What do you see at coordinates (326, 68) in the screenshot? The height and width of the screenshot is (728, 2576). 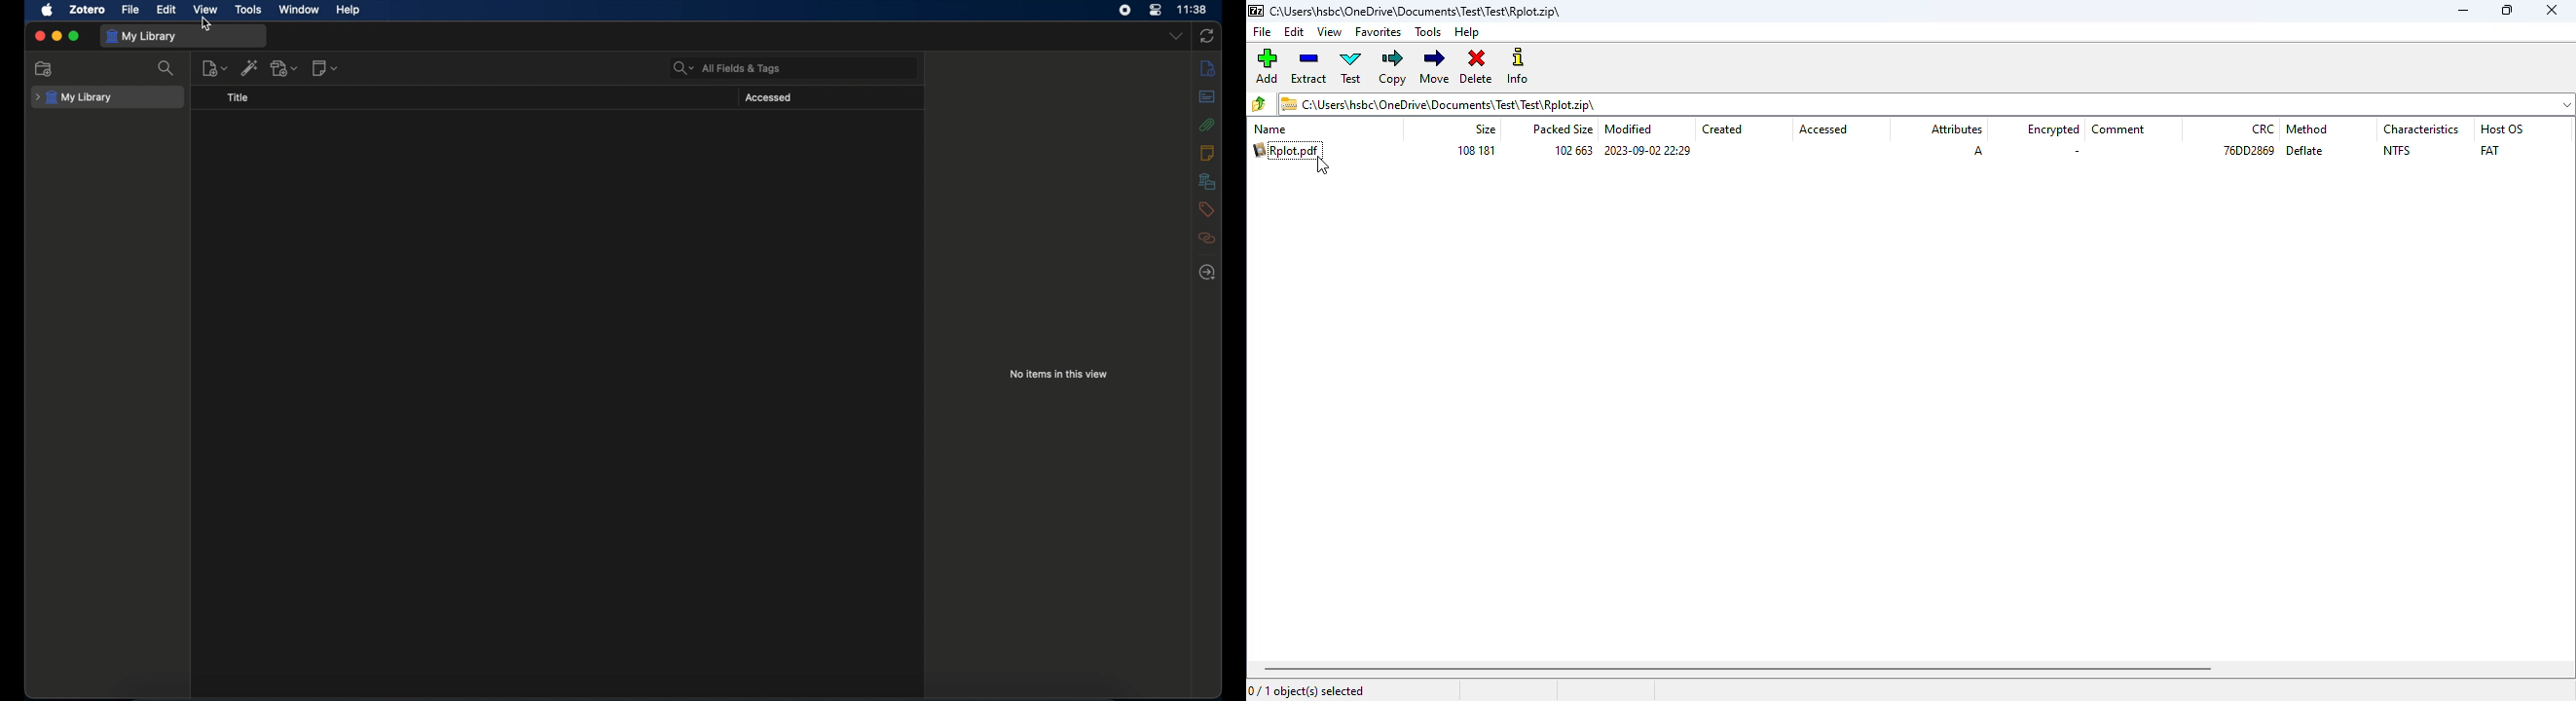 I see `new notes` at bounding box center [326, 68].